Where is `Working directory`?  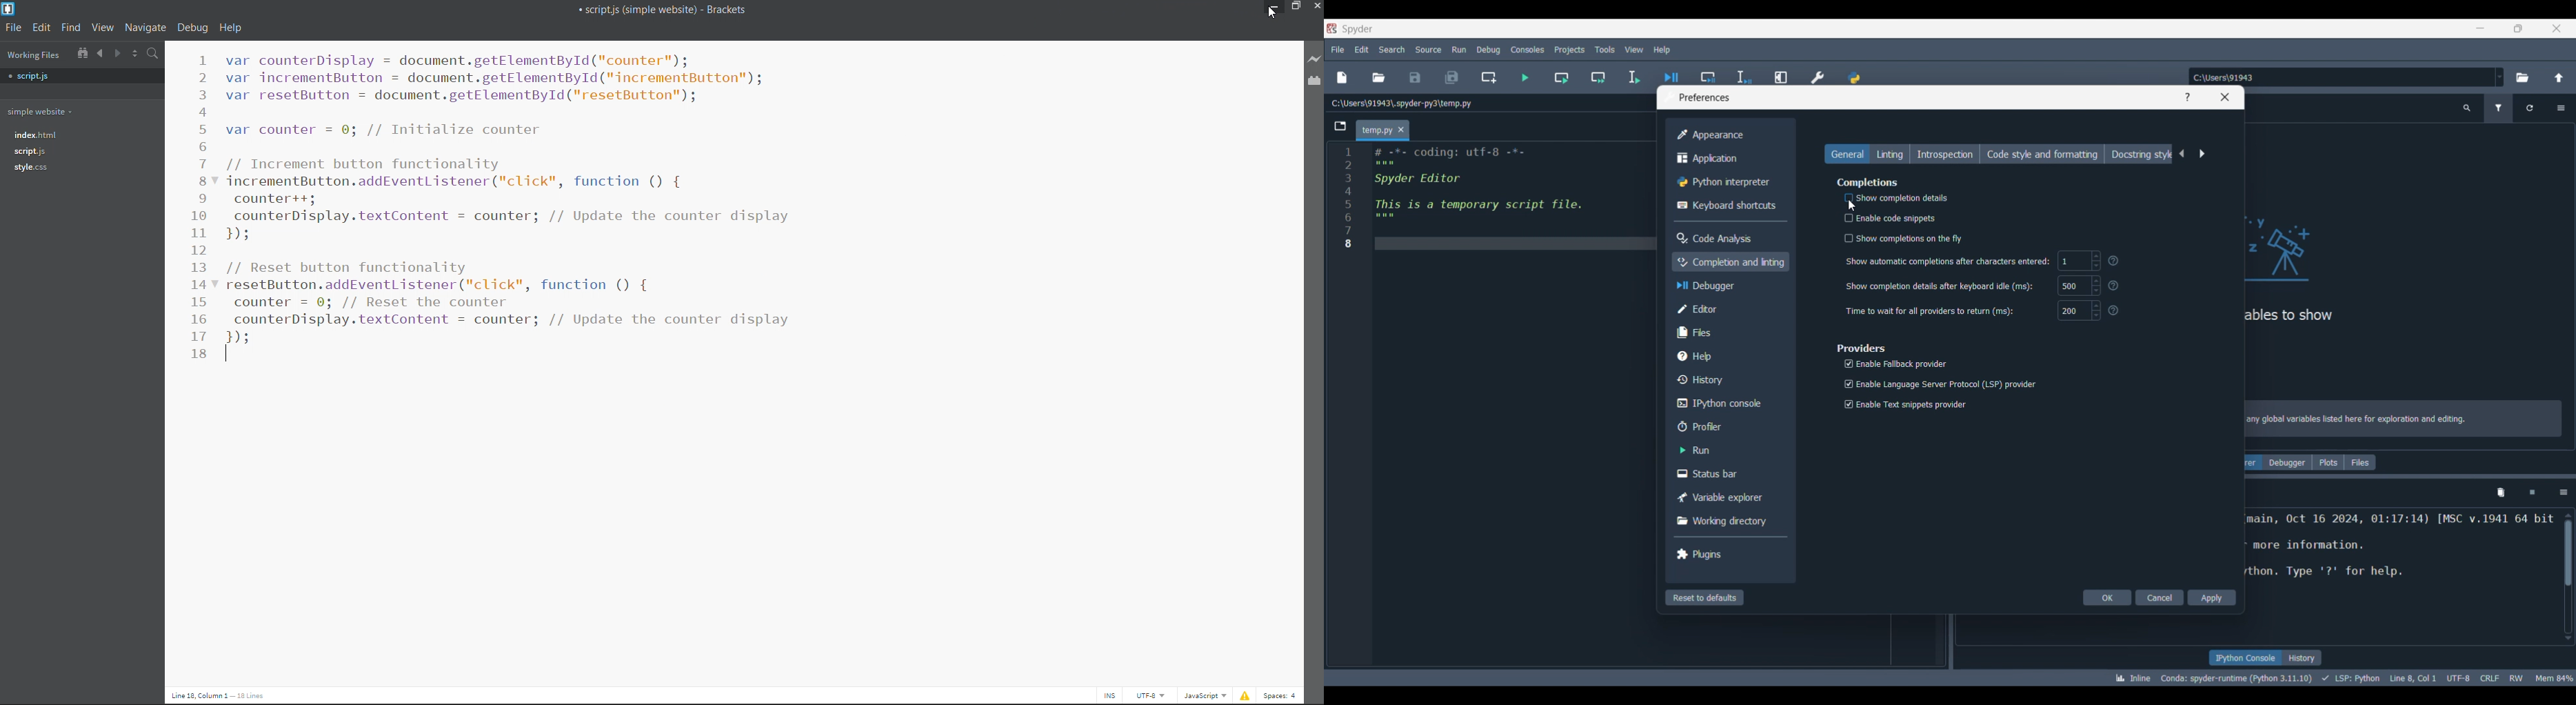 Working directory is located at coordinates (1727, 521).